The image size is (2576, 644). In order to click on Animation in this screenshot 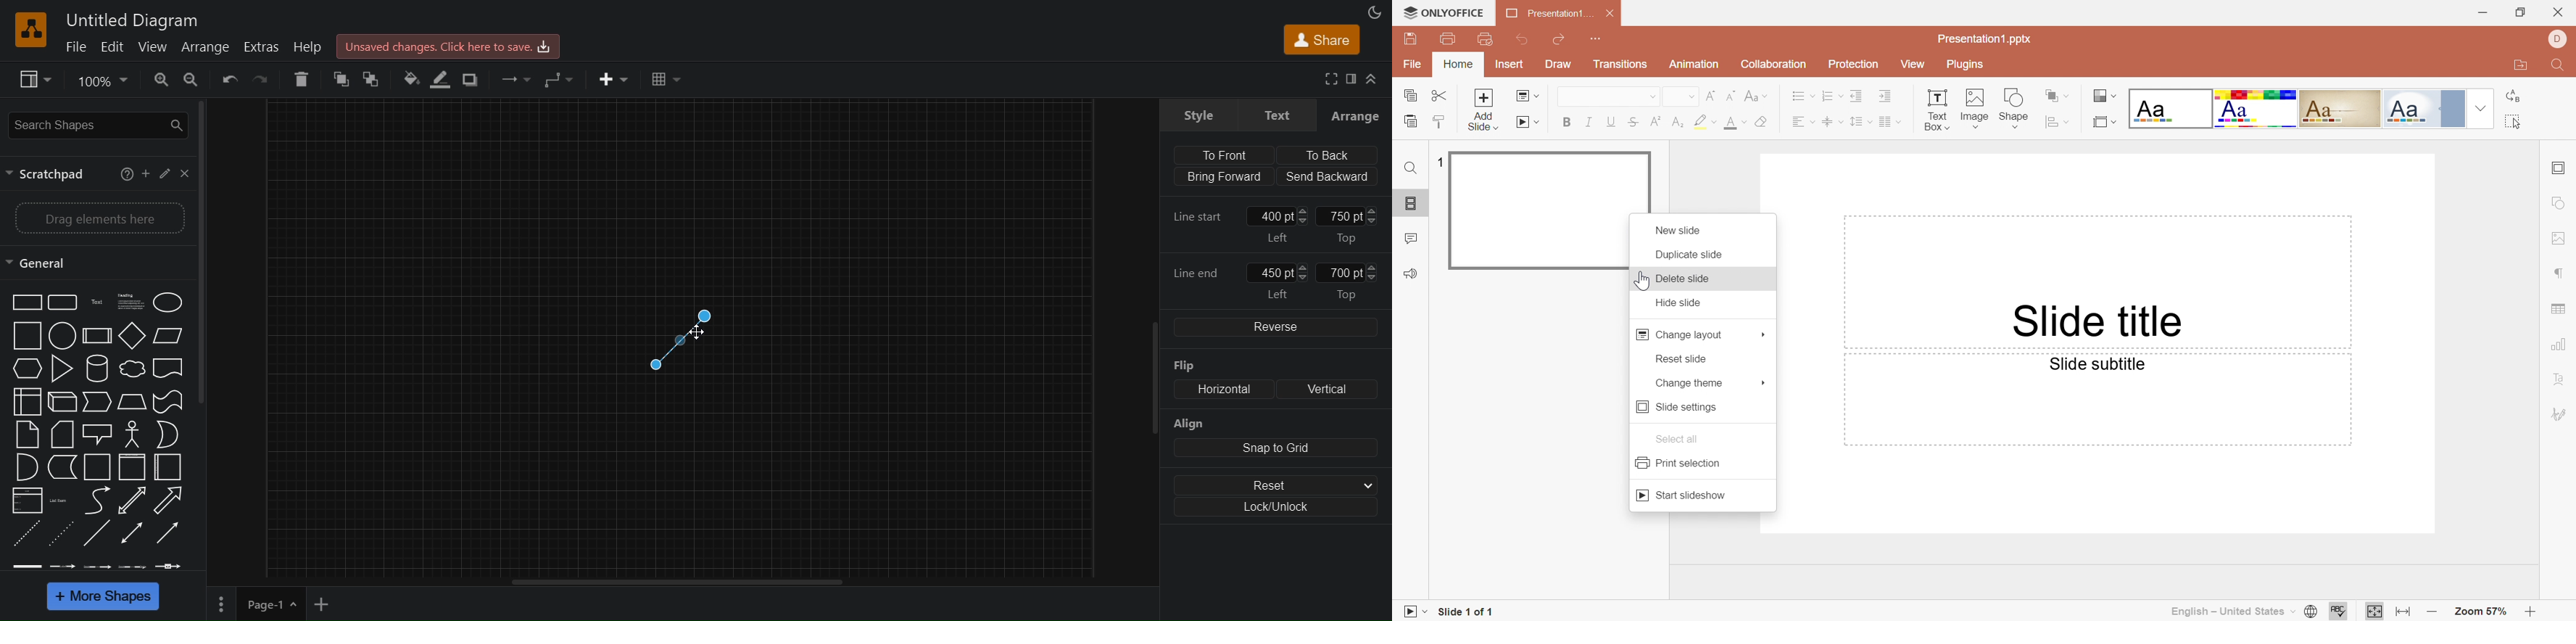, I will do `click(1695, 64)`.